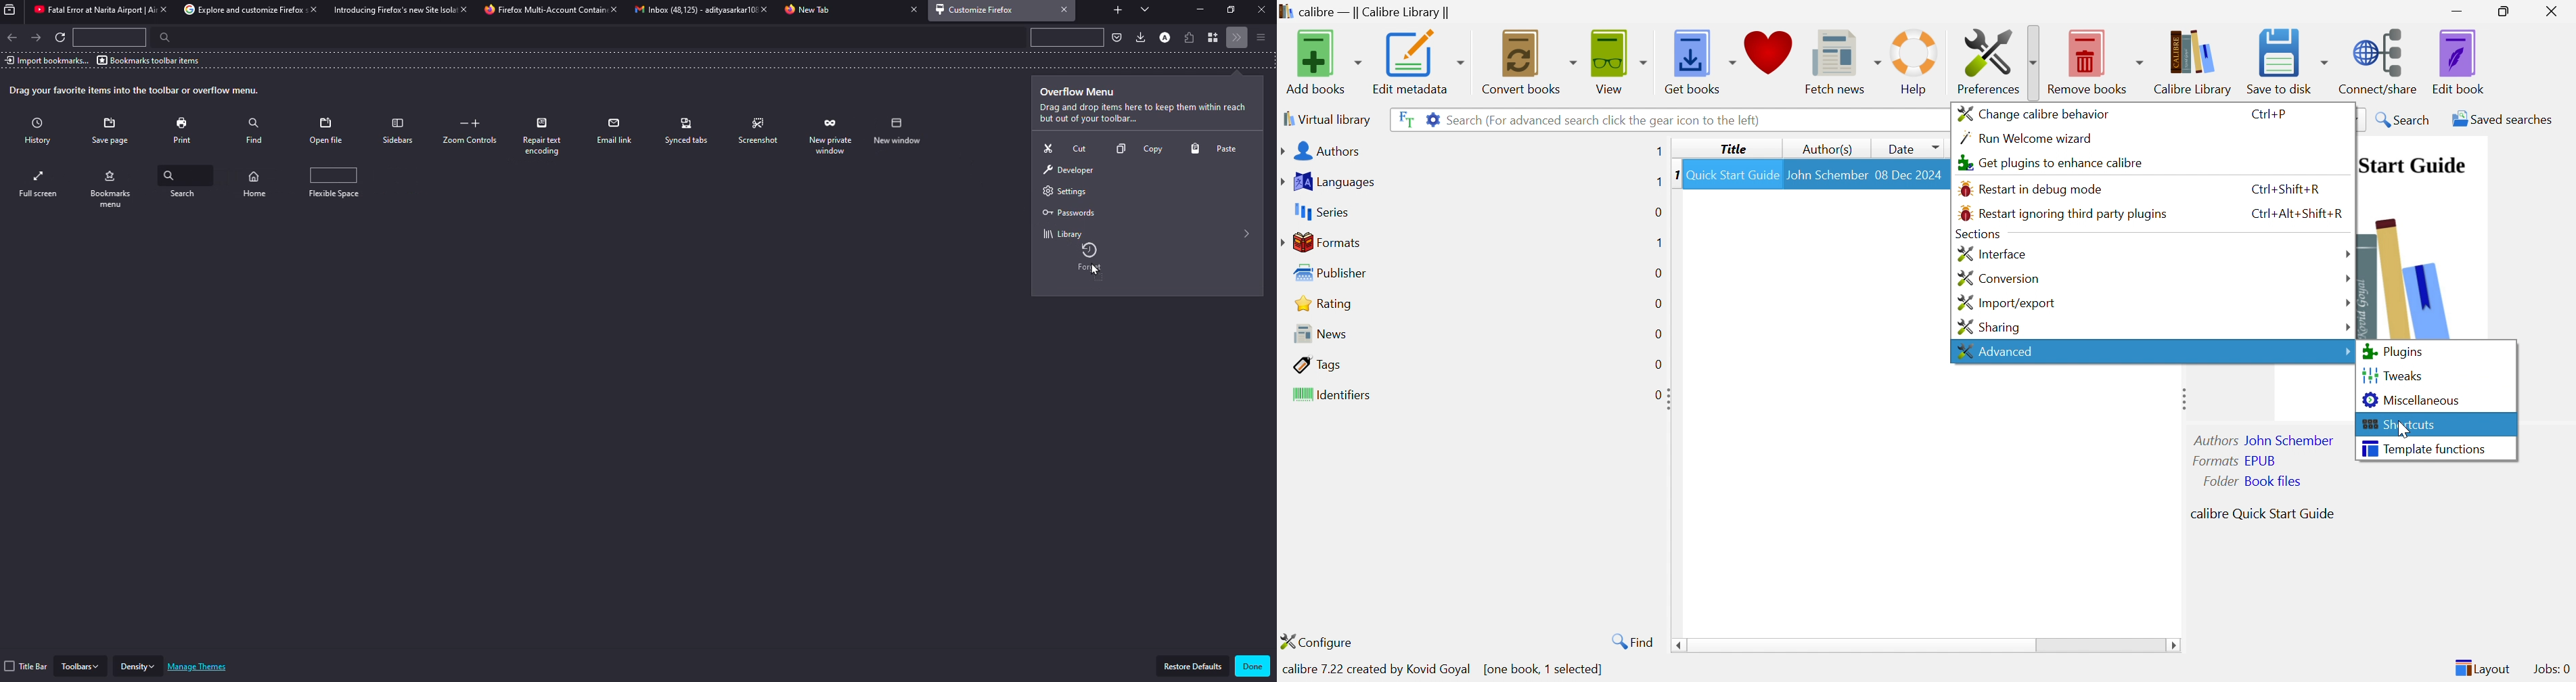 The height and width of the screenshot is (700, 2576). Describe the element at coordinates (1326, 118) in the screenshot. I see `Virtual library` at that location.